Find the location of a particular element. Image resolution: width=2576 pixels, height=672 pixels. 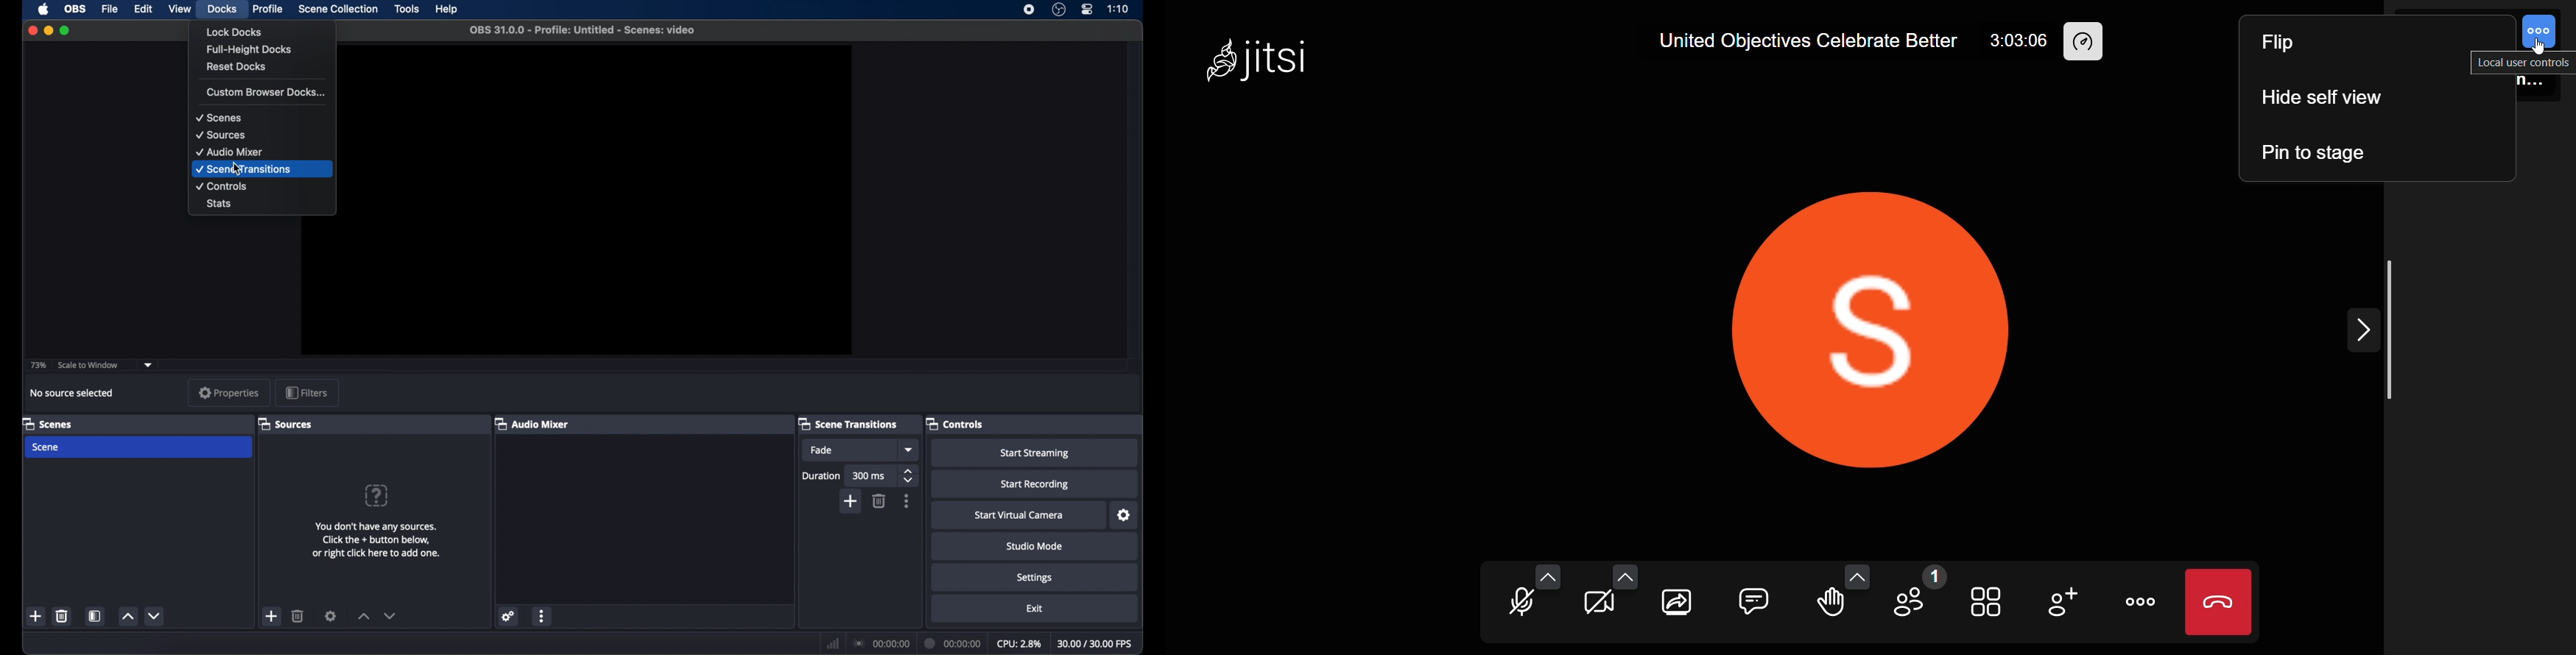

scale to window is located at coordinates (90, 365).